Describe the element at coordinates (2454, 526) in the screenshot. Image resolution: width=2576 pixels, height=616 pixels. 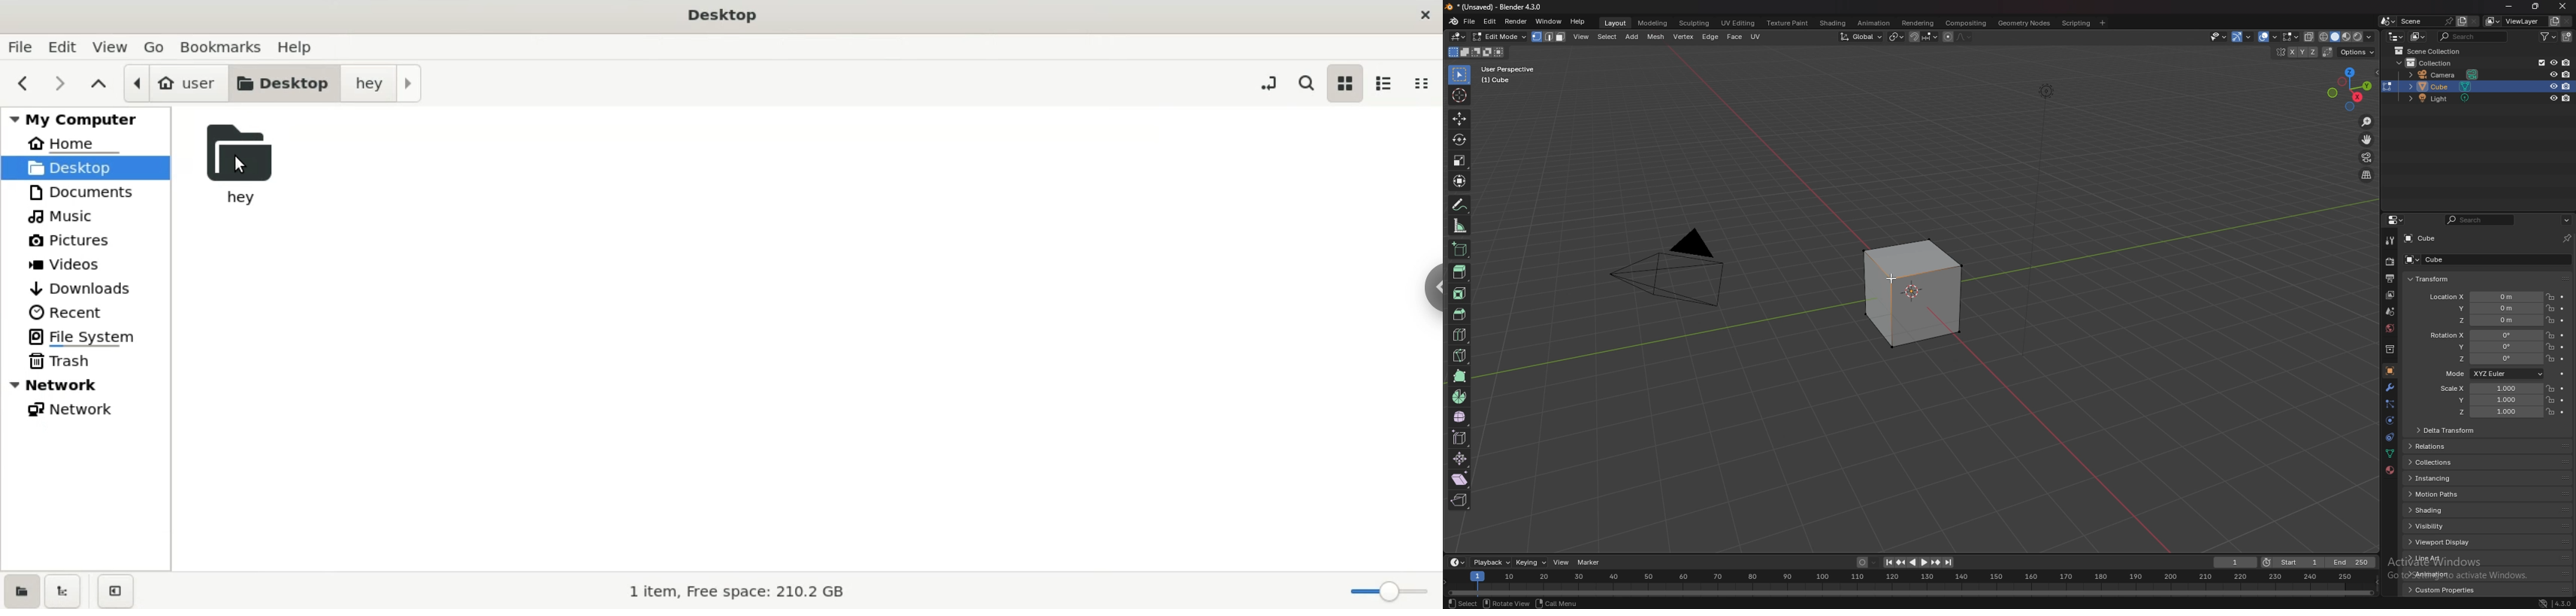
I see `visibility` at that location.